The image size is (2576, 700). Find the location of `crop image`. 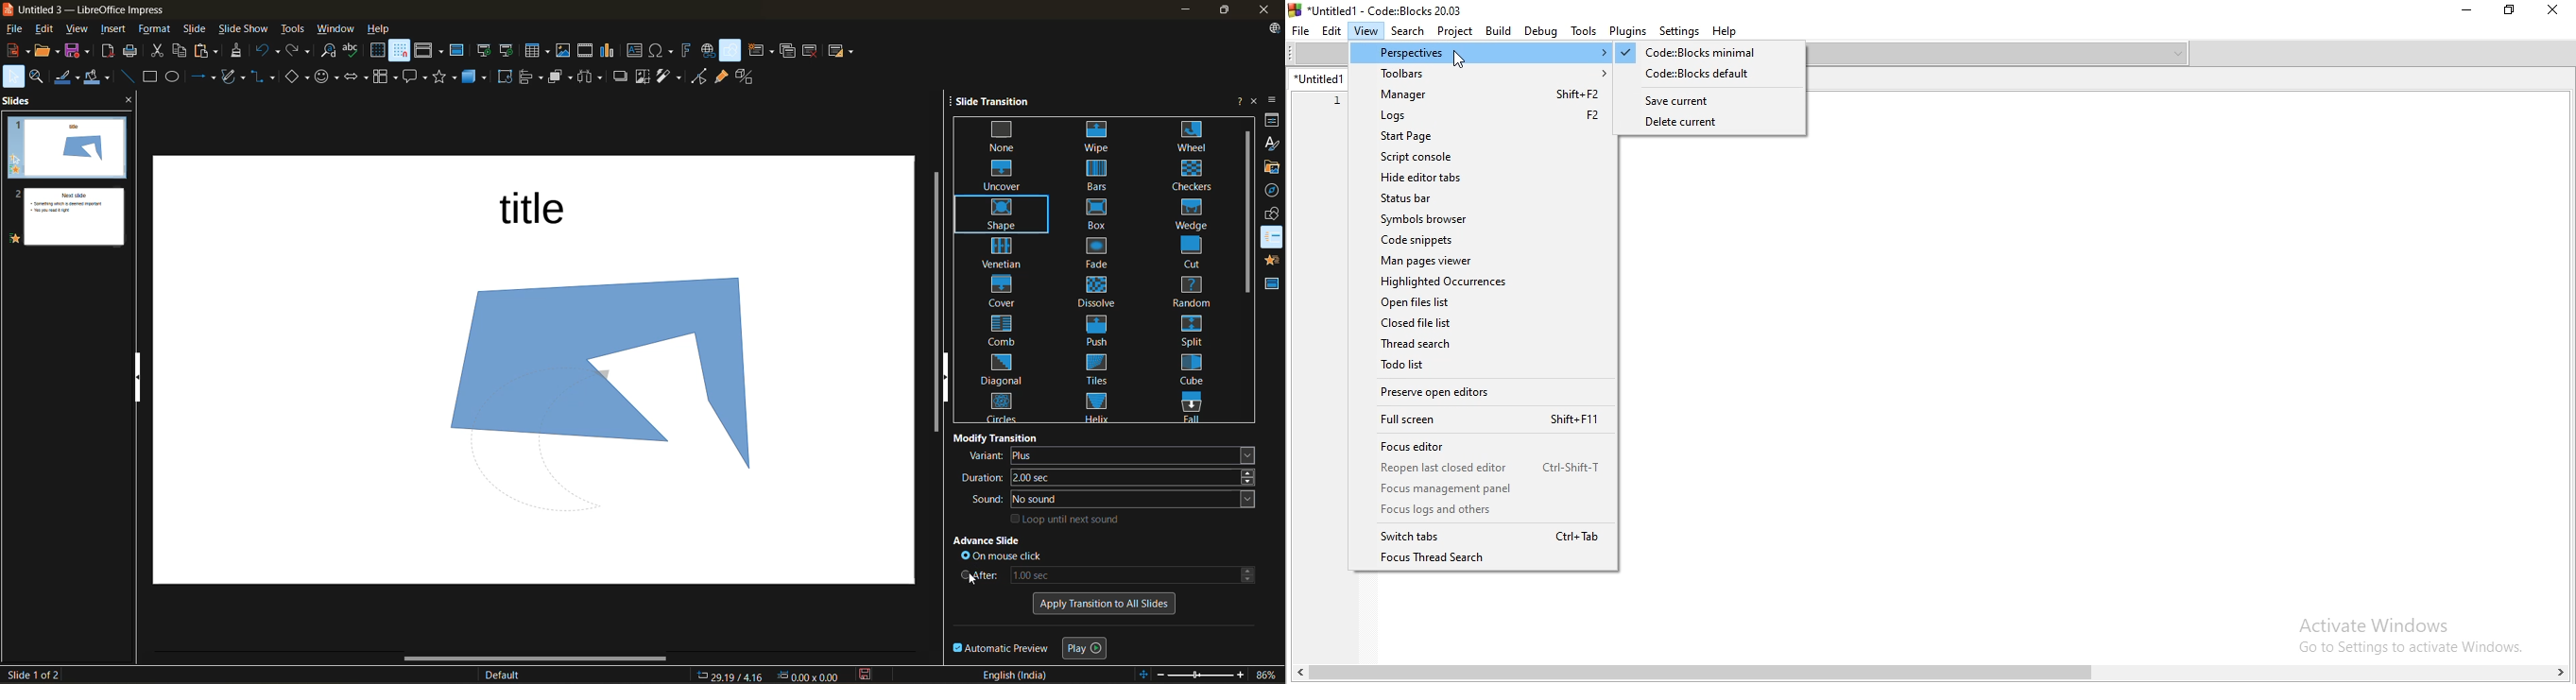

crop image is located at coordinates (642, 76).